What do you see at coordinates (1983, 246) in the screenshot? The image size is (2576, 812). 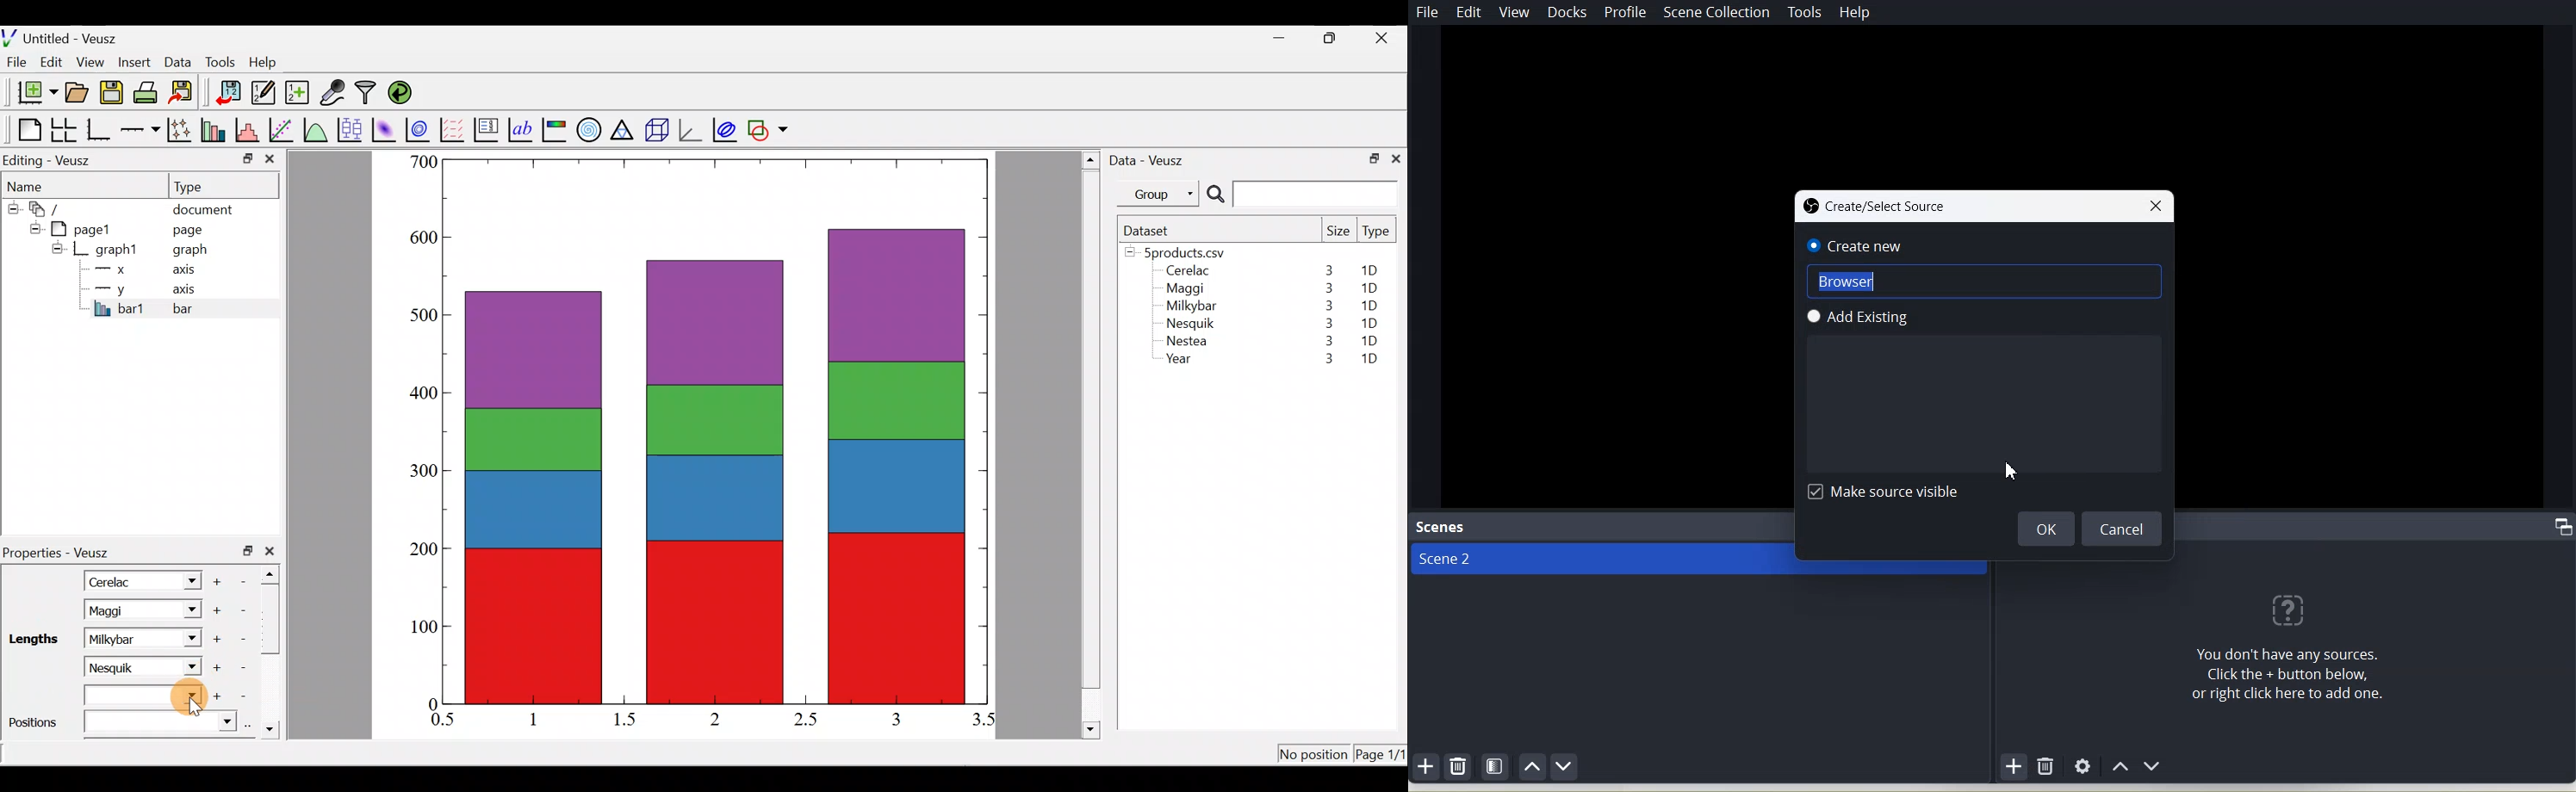 I see `Create New` at bounding box center [1983, 246].